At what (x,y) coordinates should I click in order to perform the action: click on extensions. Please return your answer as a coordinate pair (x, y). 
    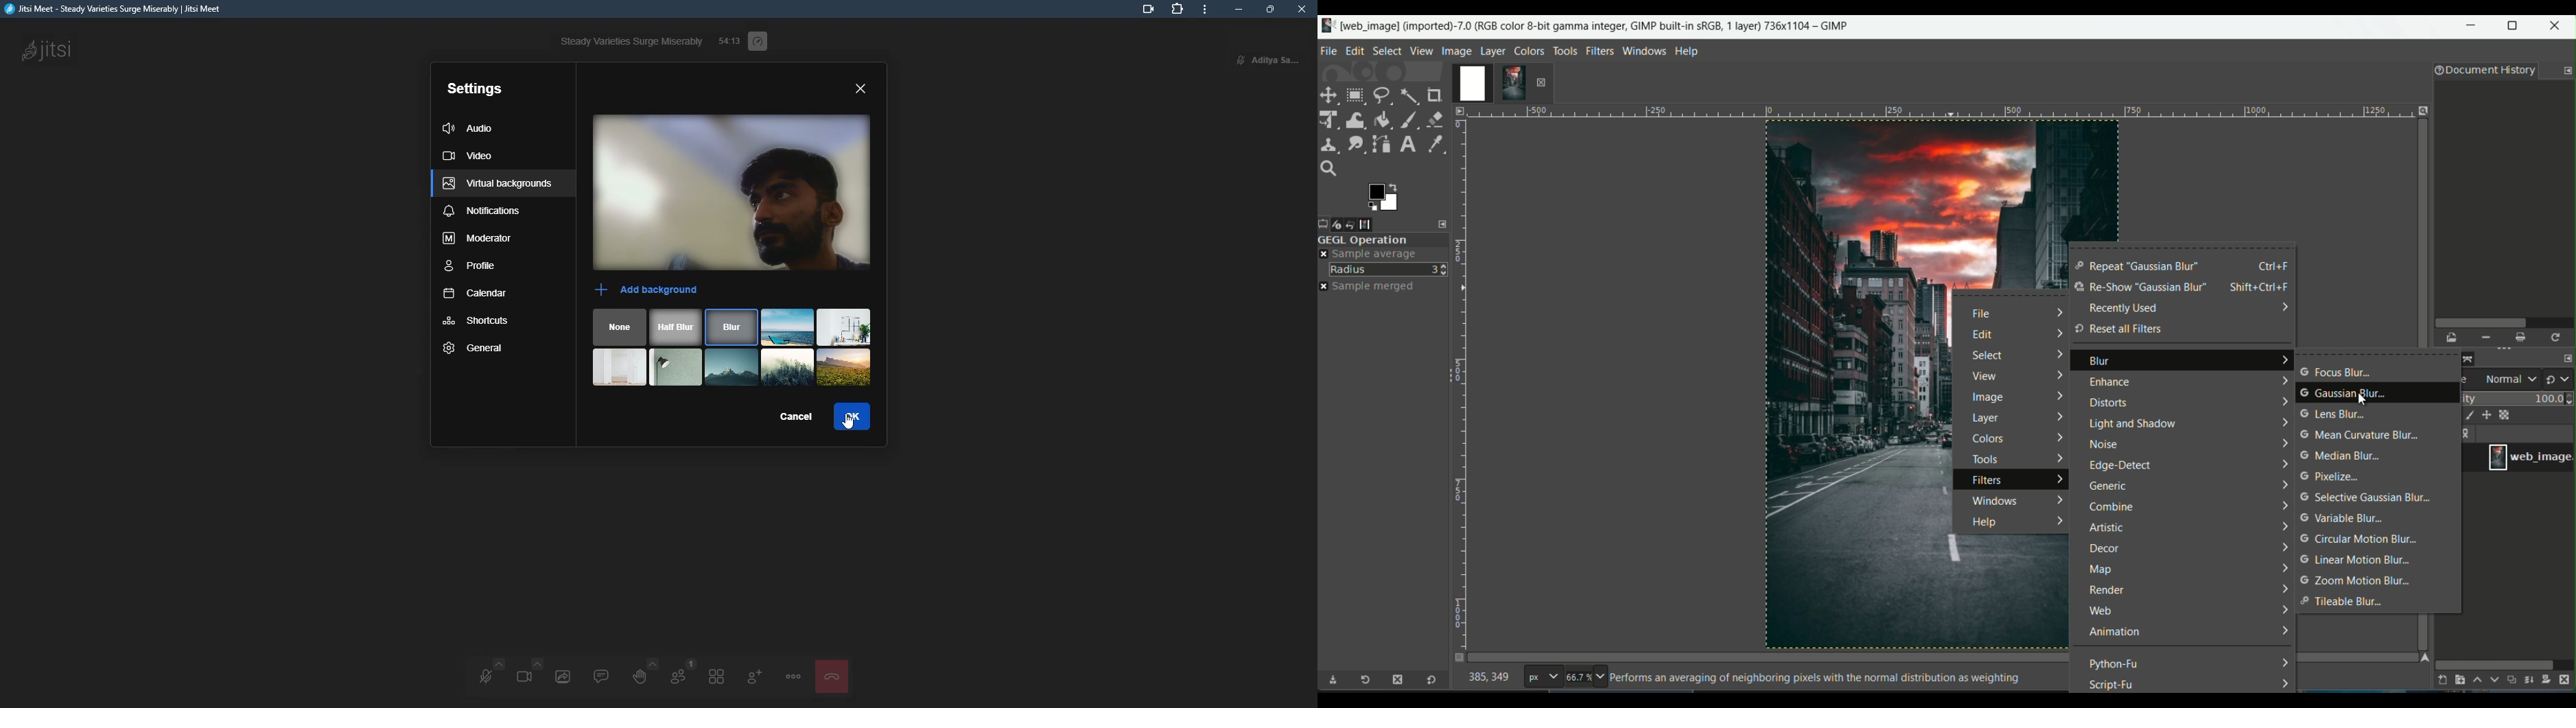
    Looking at the image, I should click on (1179, 10).